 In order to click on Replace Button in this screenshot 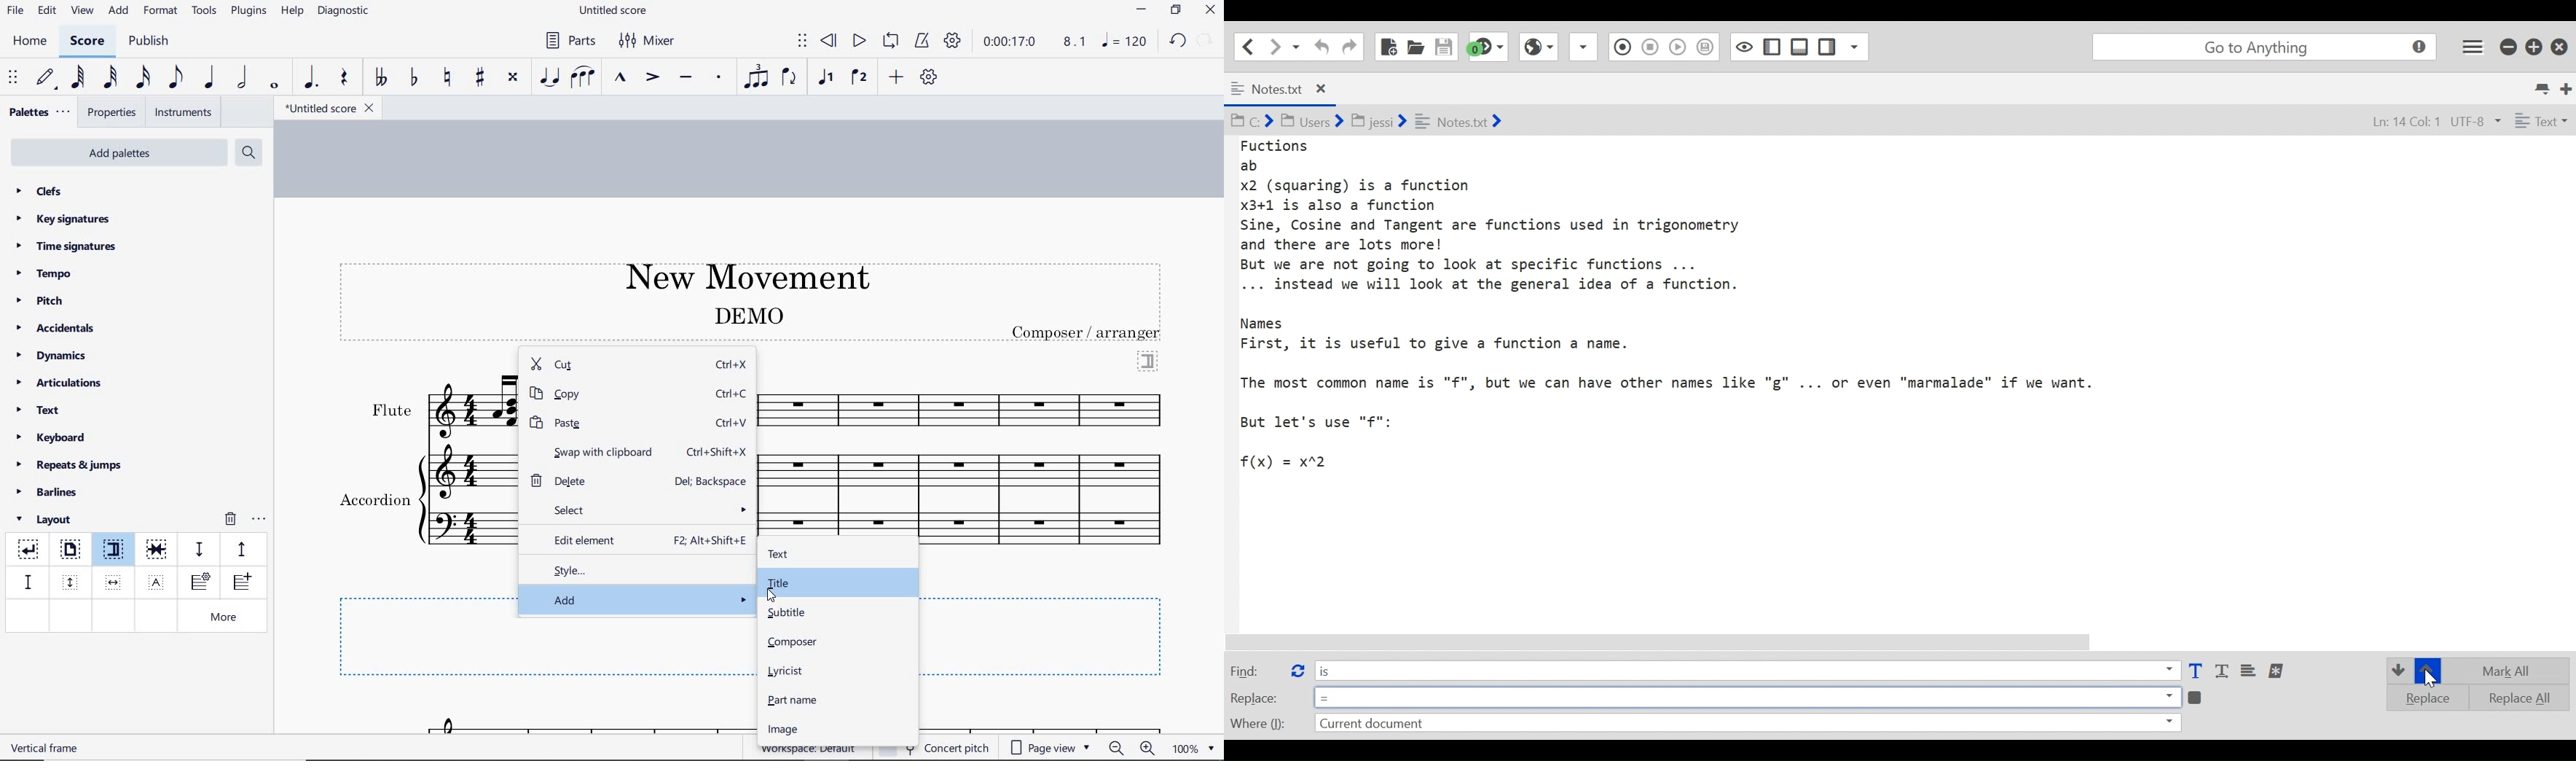, I will do `click(1296, 669)`.